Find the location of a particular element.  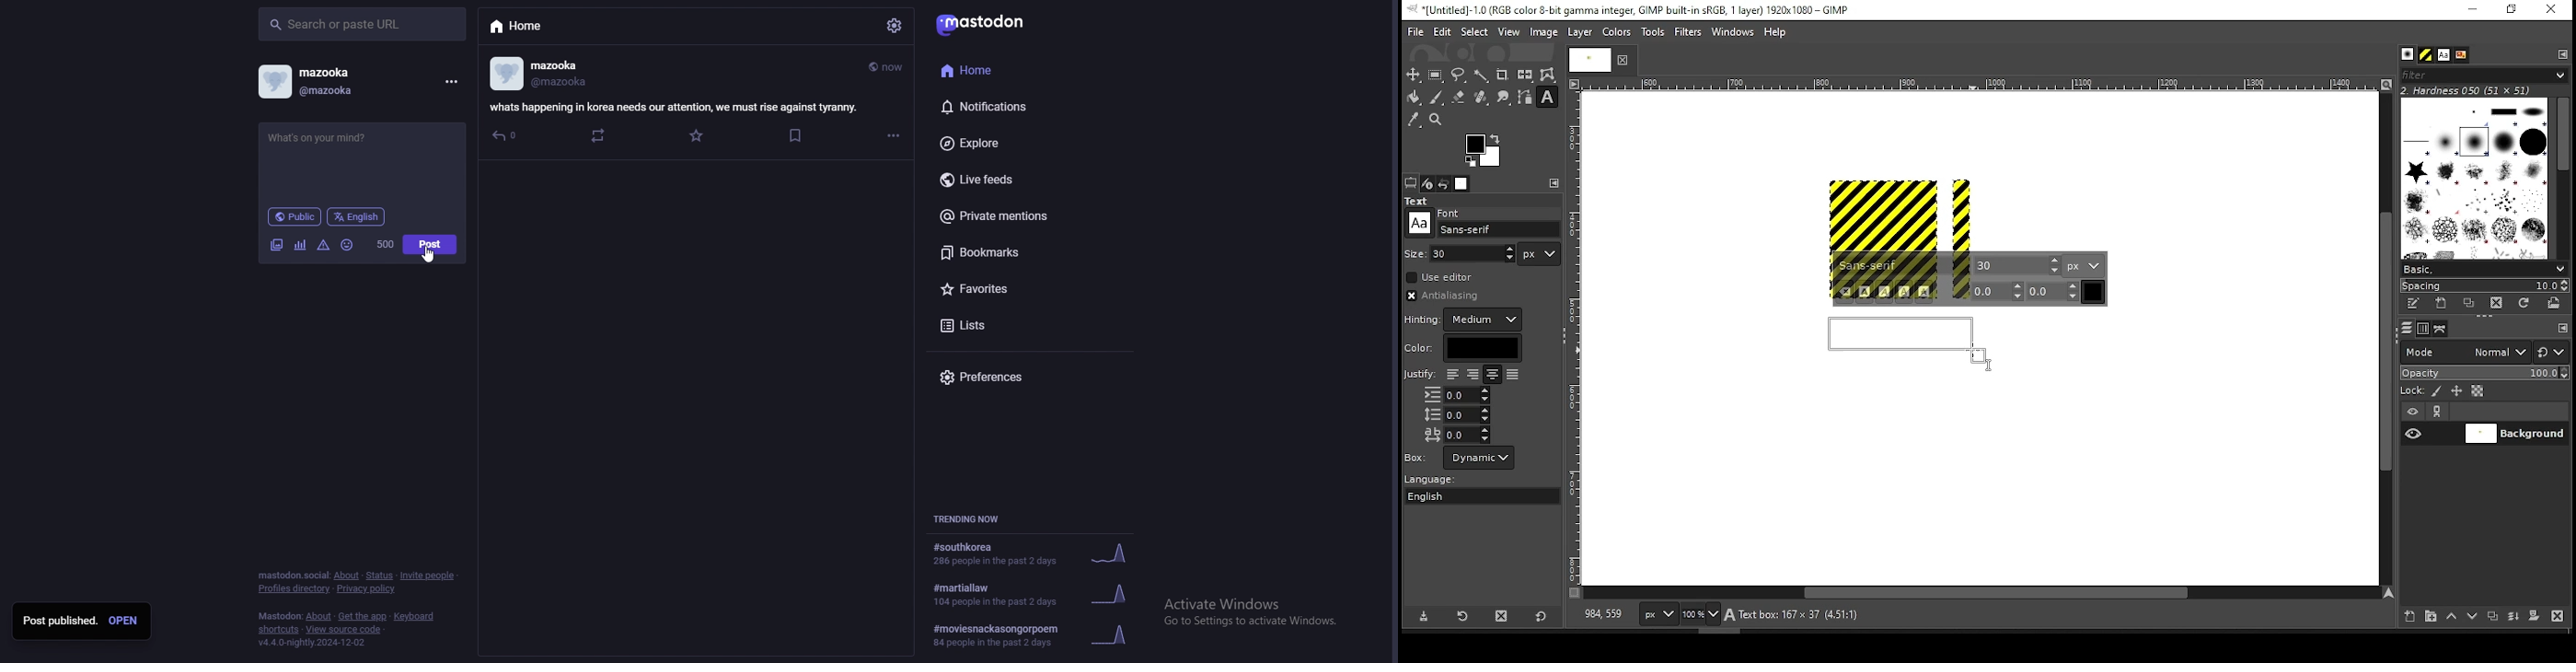

boost is located at coordinates (599, 136).